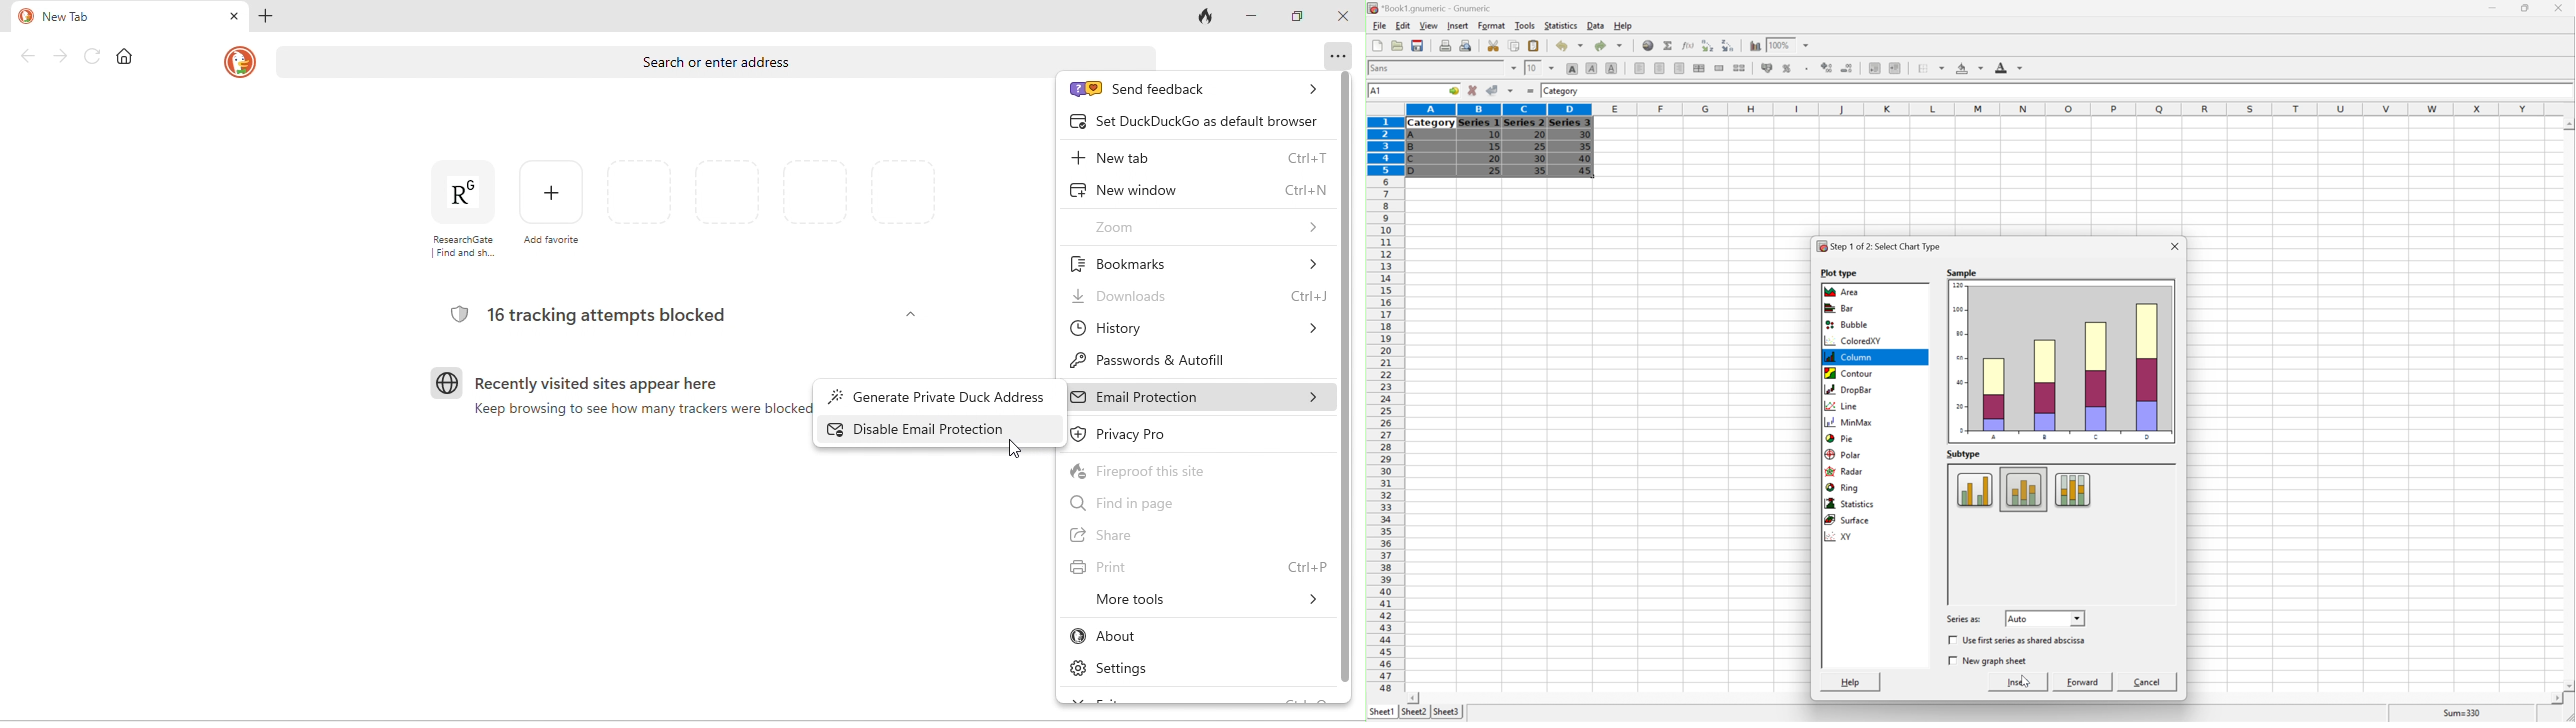 This screenshot has height=728, width=2576. Describe the element at coordinates (1562, 91) in the screenshot. I see `Category` at that location.